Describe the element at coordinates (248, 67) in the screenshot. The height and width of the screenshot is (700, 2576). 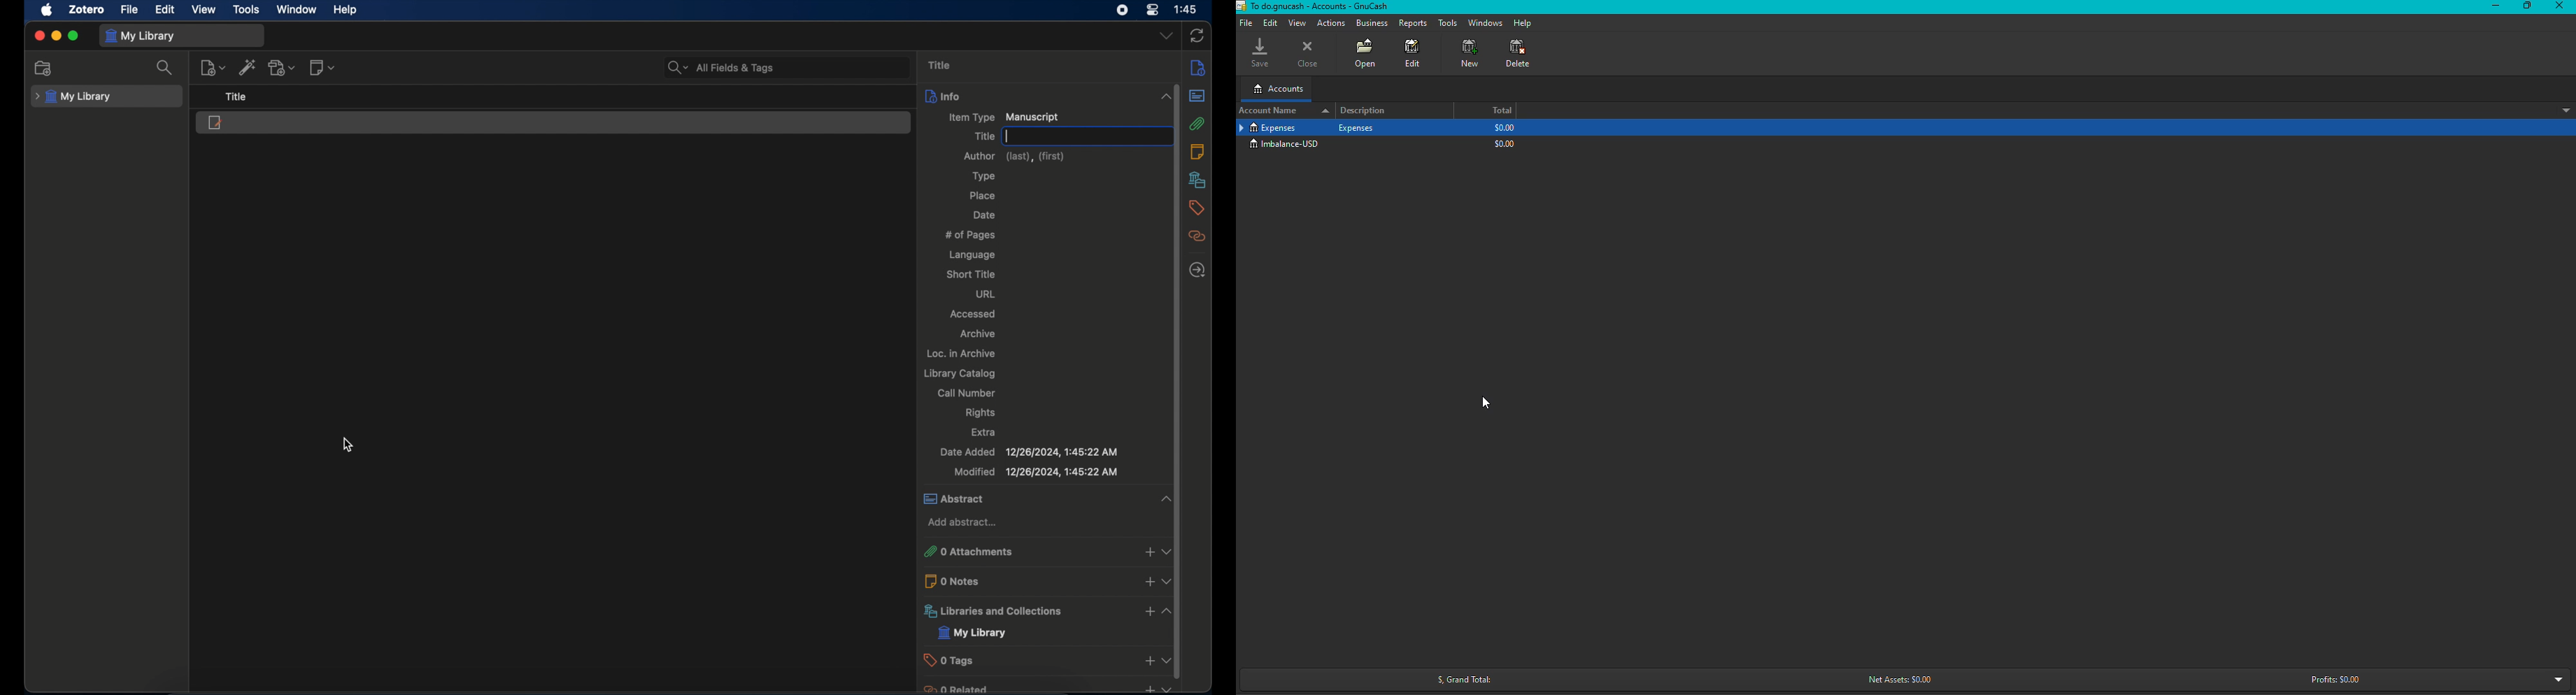
I see `add item by  identifier` at that location.